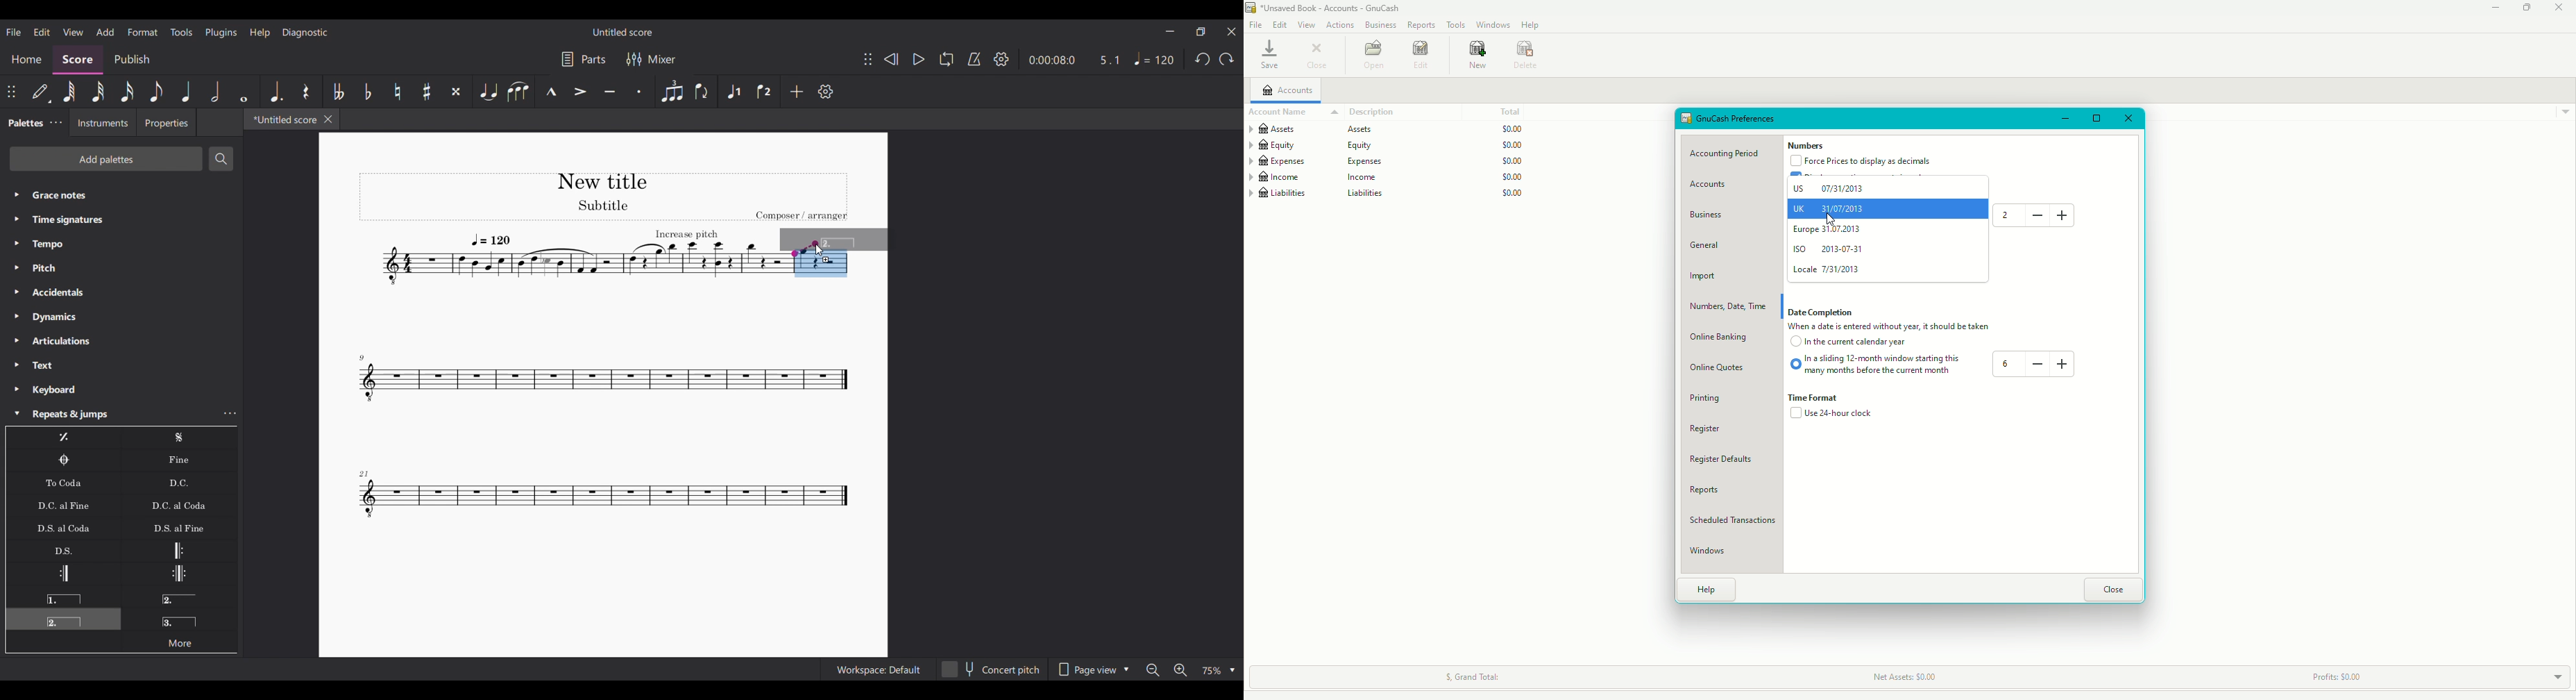 This screenshot has width=2576, height=700. Describe the element at coordinates (1827, 270) in the screenshot. I see `Locale` at that location.